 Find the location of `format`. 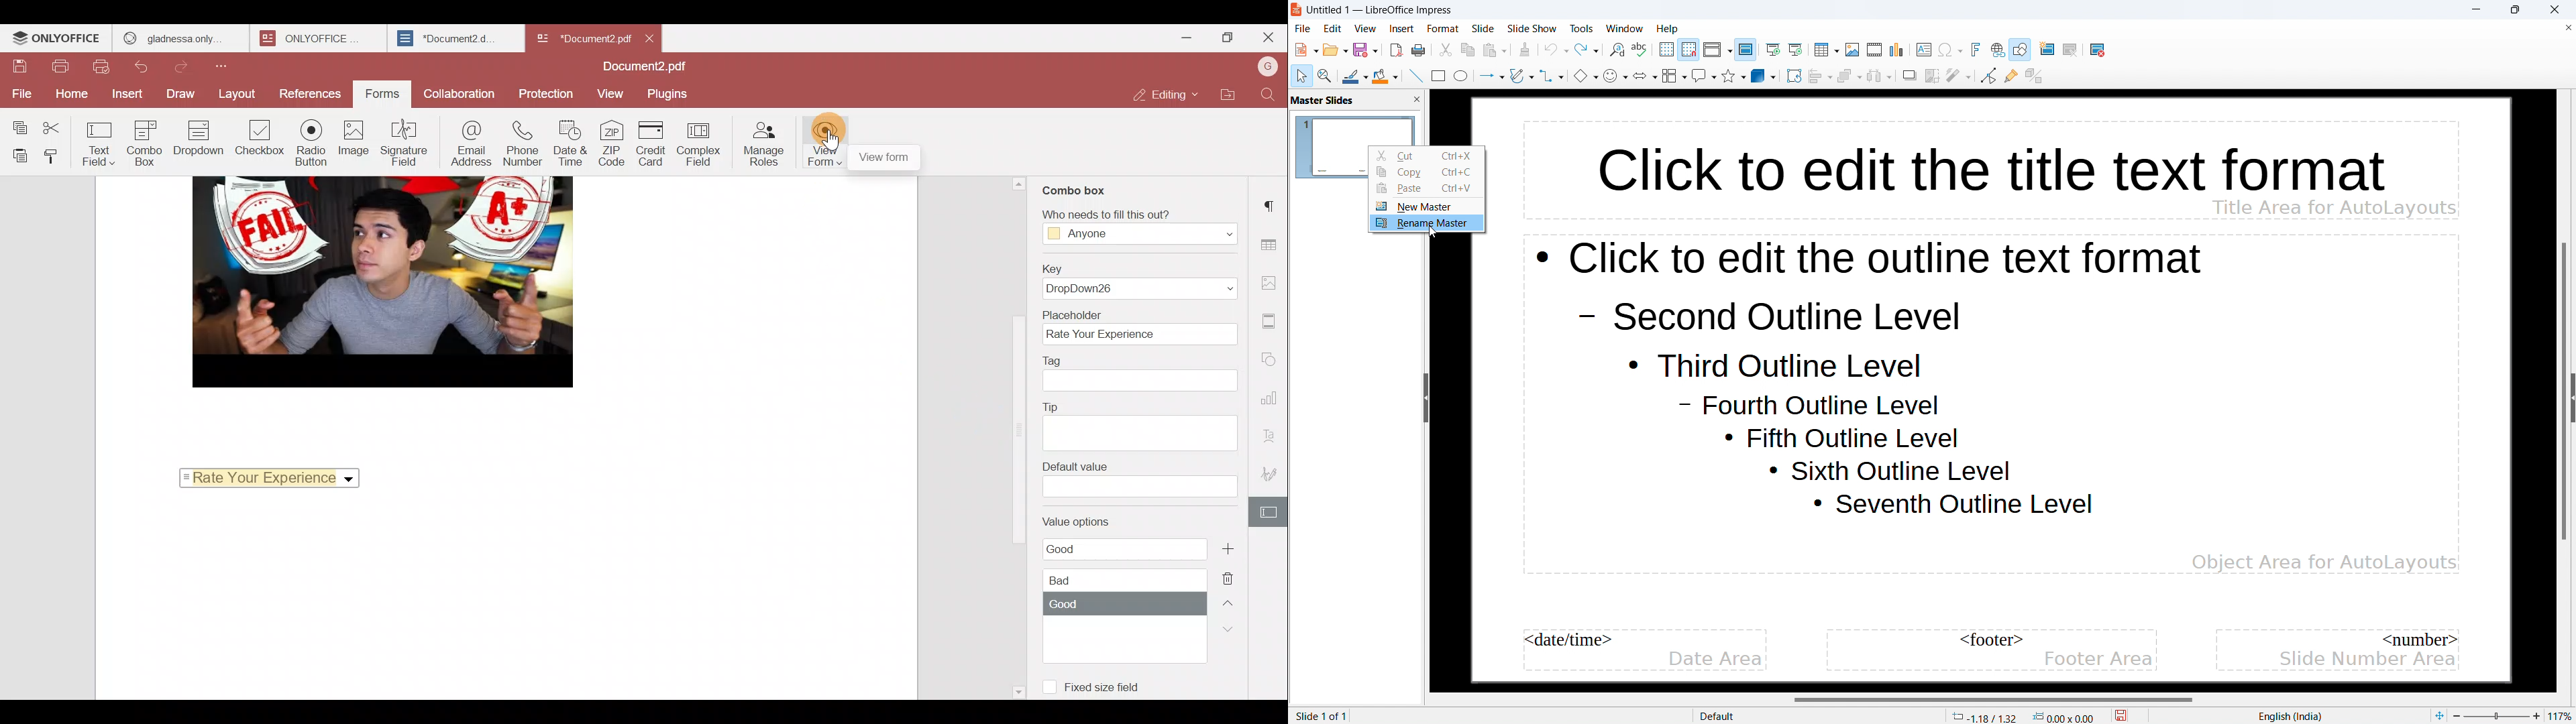

format is located at coordinates (1443, 29).